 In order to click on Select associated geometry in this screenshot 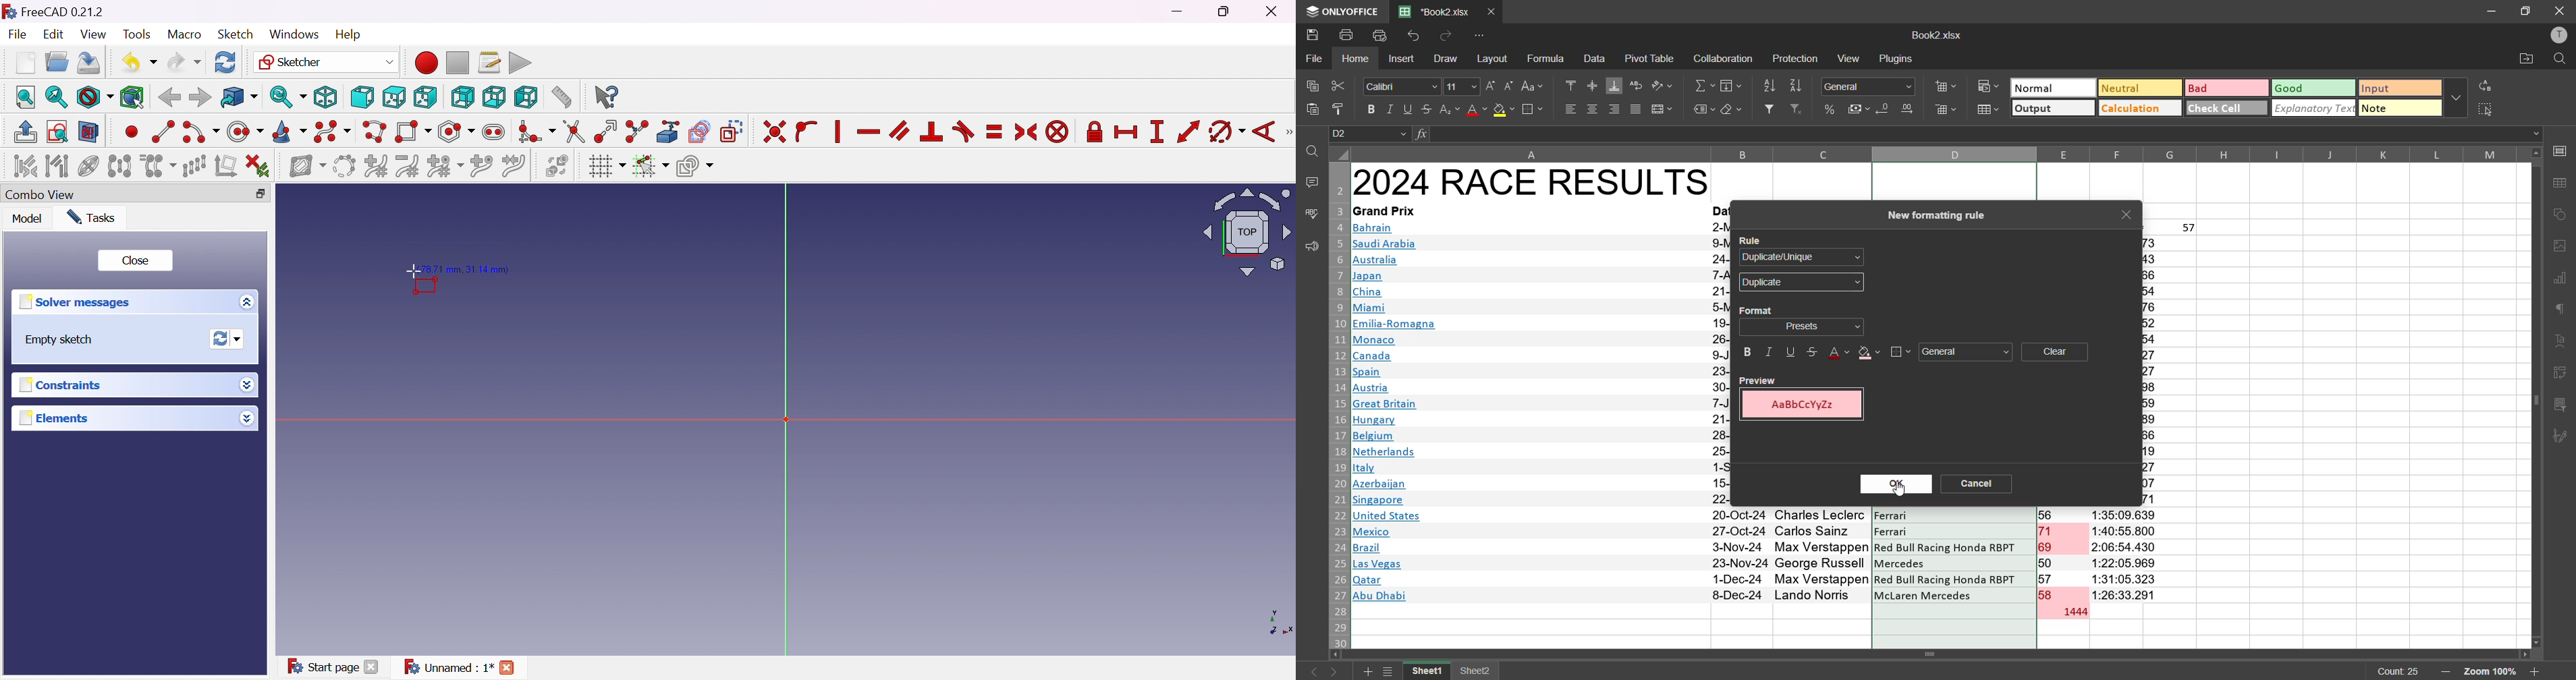, I will do `click(57, 165)`.